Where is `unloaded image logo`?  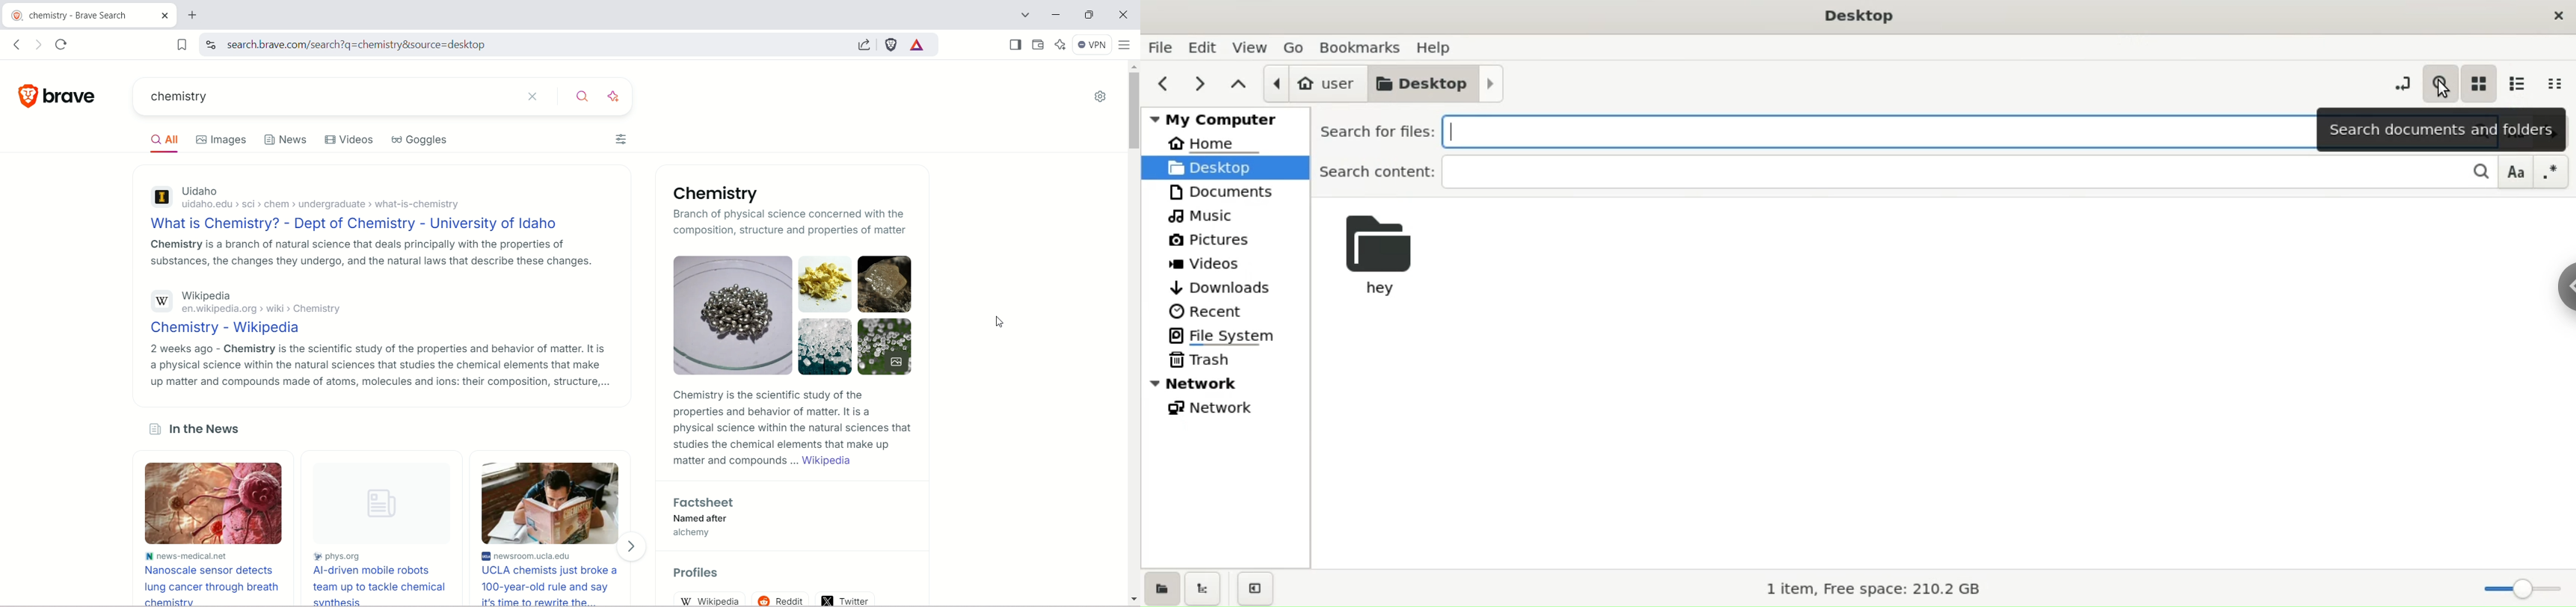 unloaded image logo is located at coordinates (377, 503).